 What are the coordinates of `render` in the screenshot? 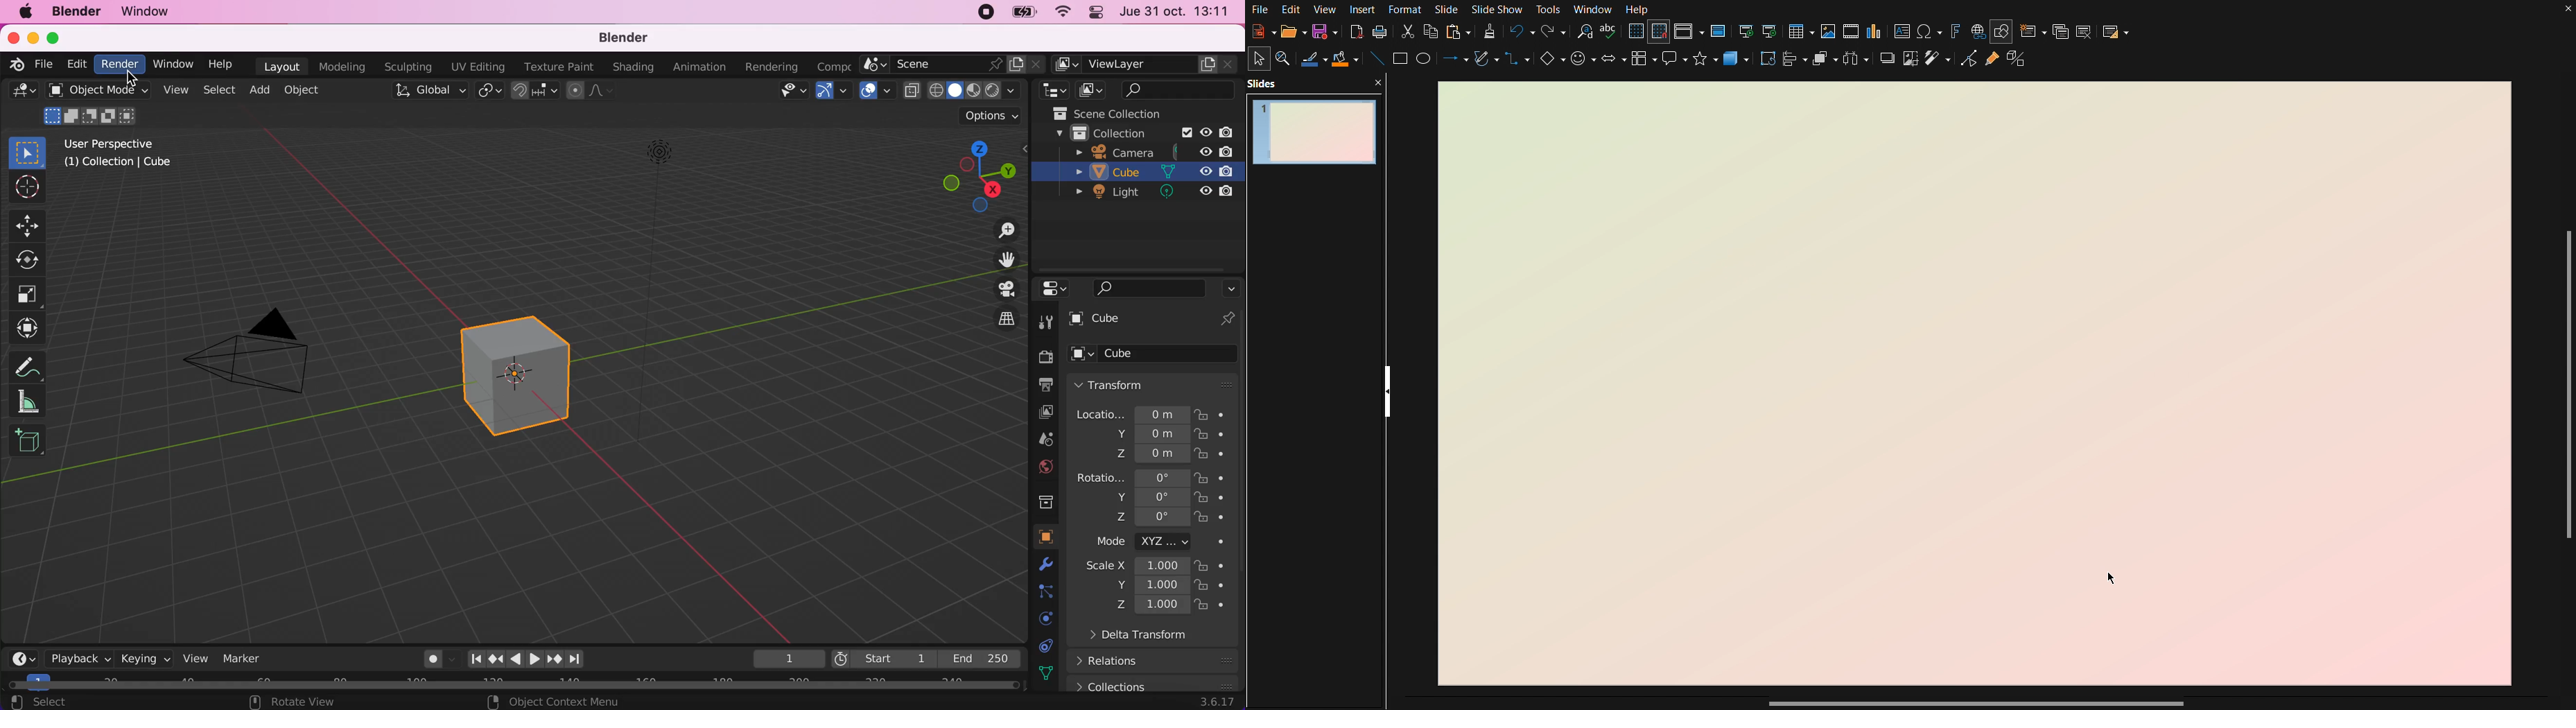 It's located at (119, 61).